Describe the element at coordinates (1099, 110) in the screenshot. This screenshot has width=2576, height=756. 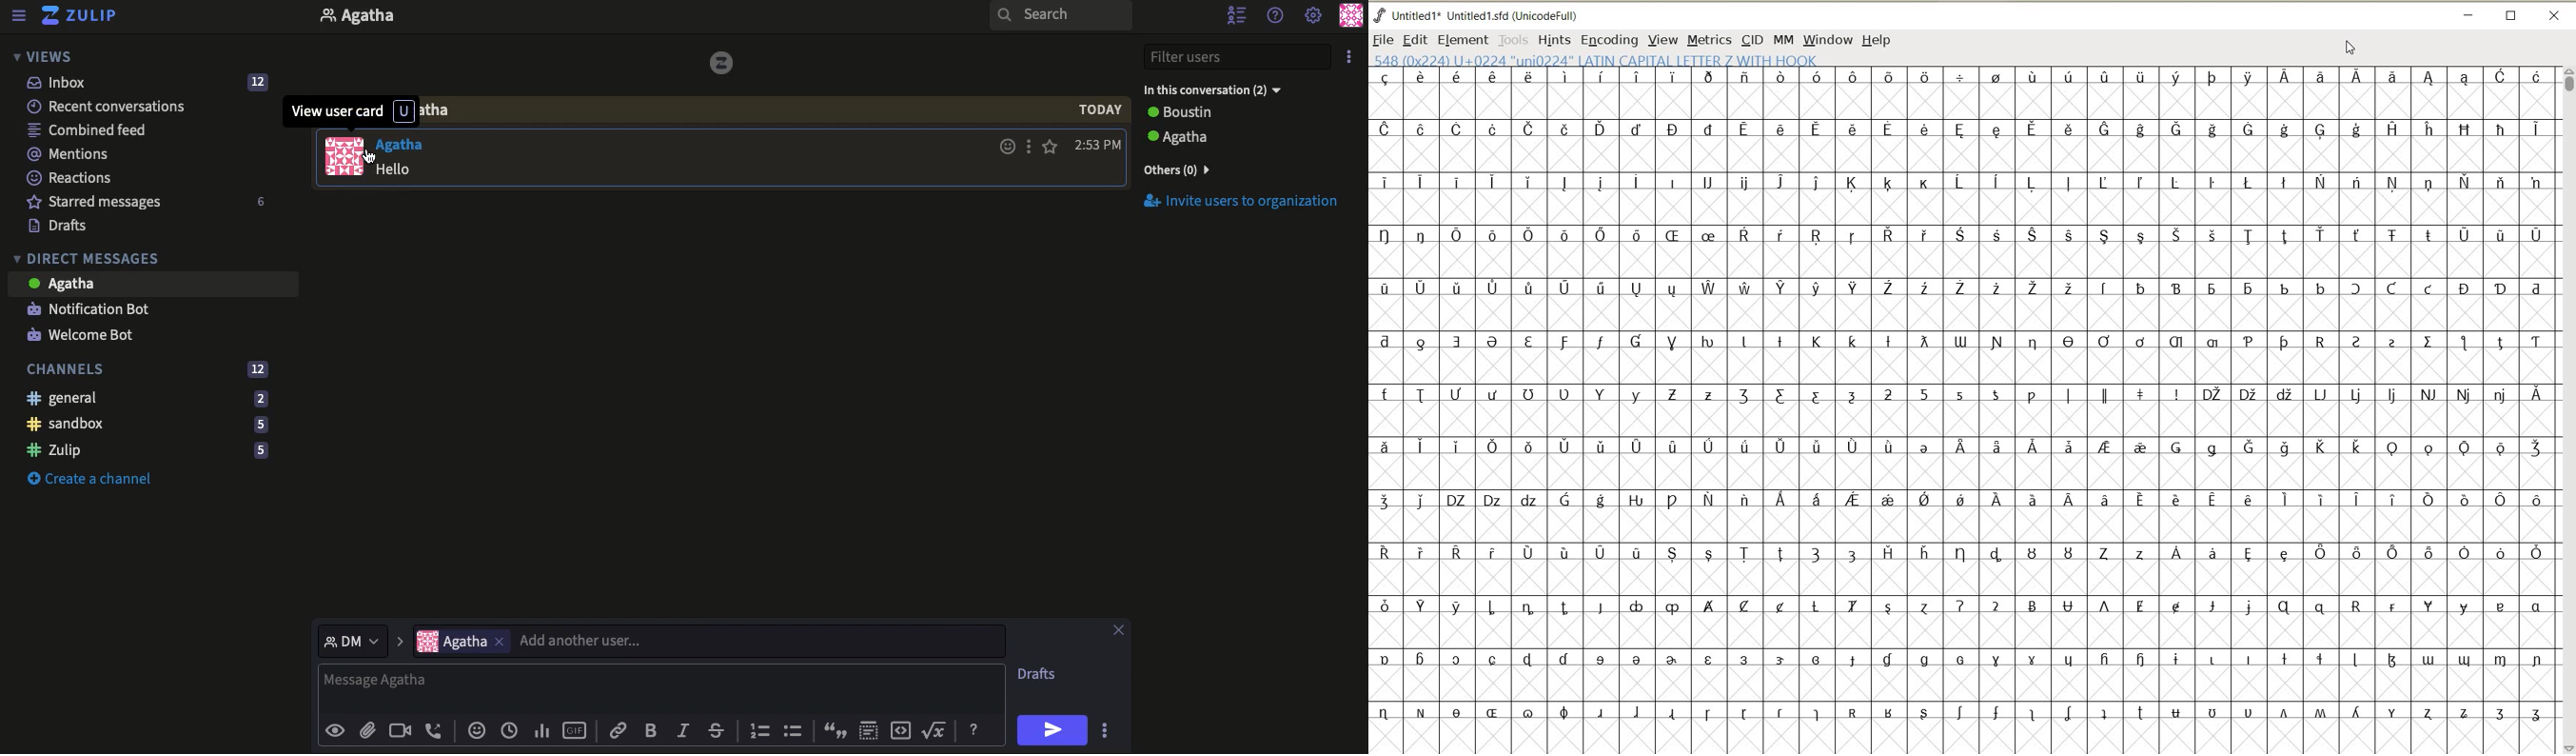
I see `today` at that location.